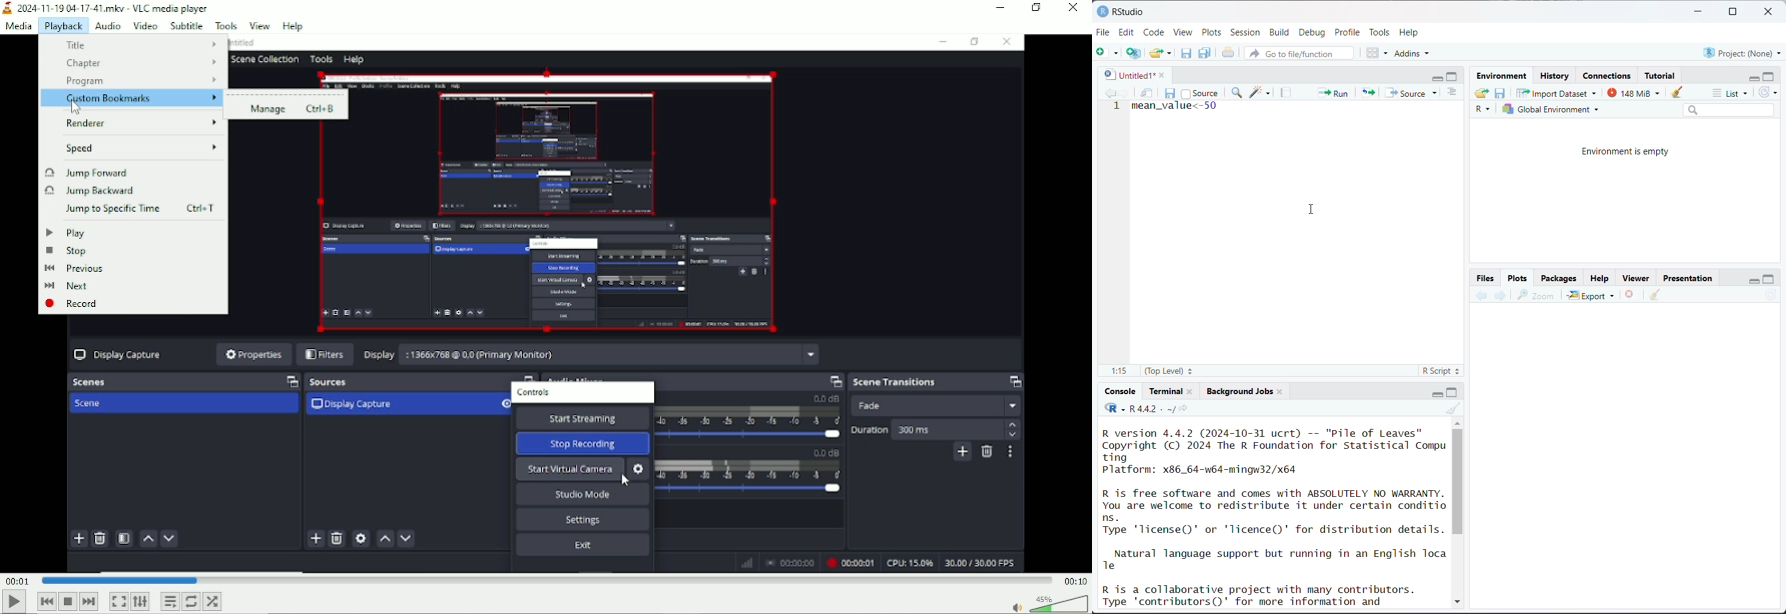  Describe the element at coordinates (1280, 391) in the screenshot. I see `close` at that location.